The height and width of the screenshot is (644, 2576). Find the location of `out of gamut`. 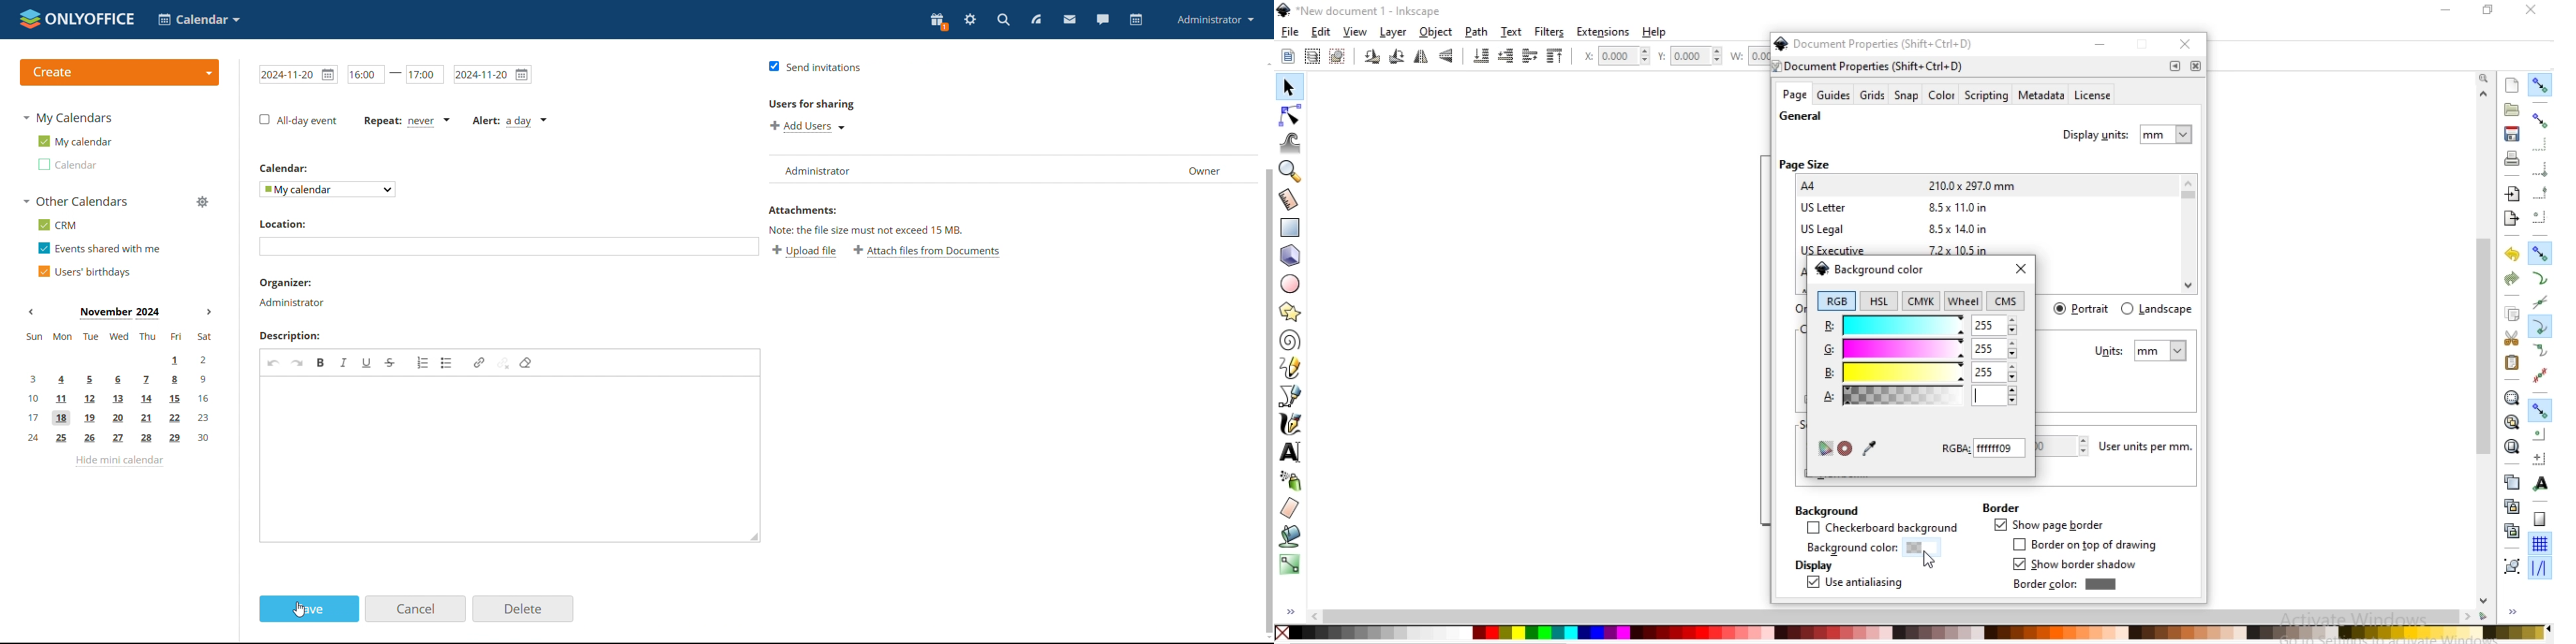

out of gamut is located at coordinates (1845, 449).